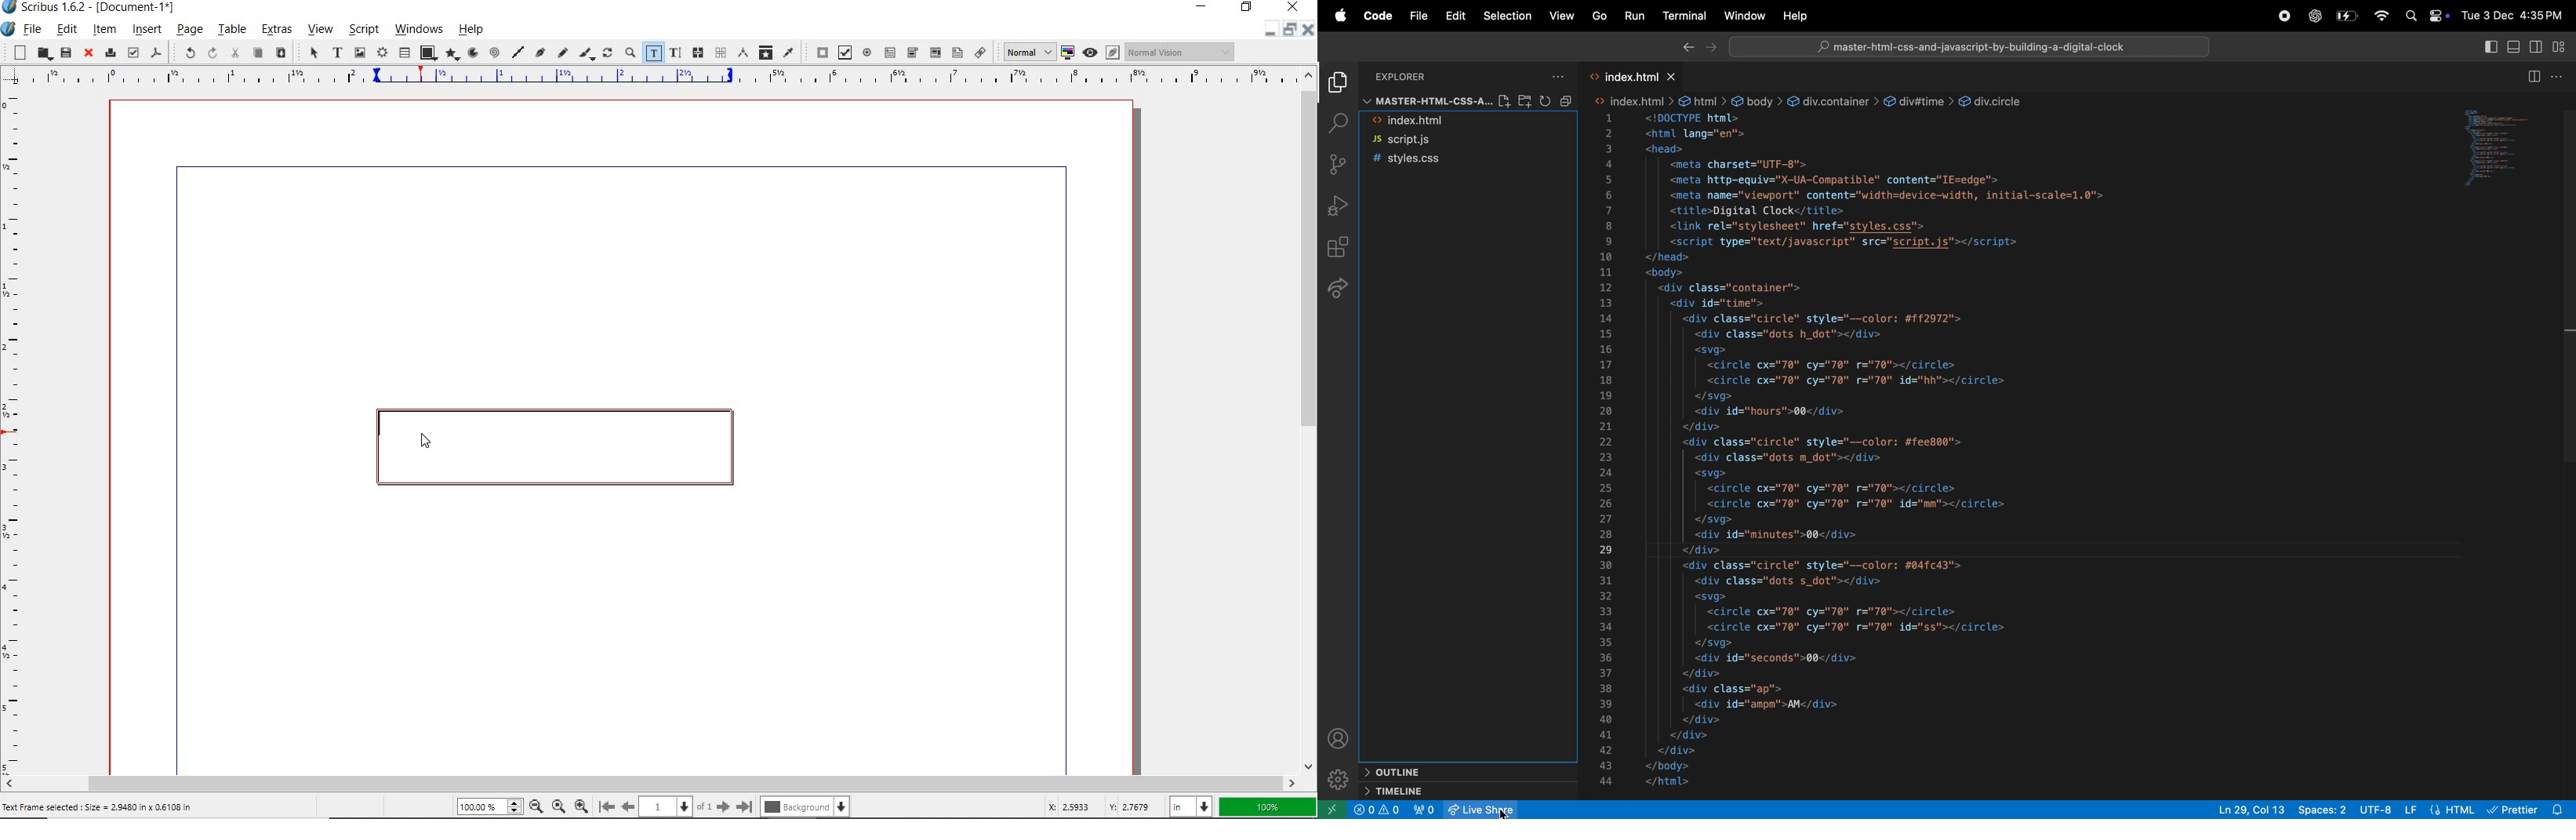 Image resolution: width=2576 pixels, height=840 pixels. What do you see at coordinates (644, 78) in the screenshot?
I see `Vertical page margin` at bounding box center [644, 78].